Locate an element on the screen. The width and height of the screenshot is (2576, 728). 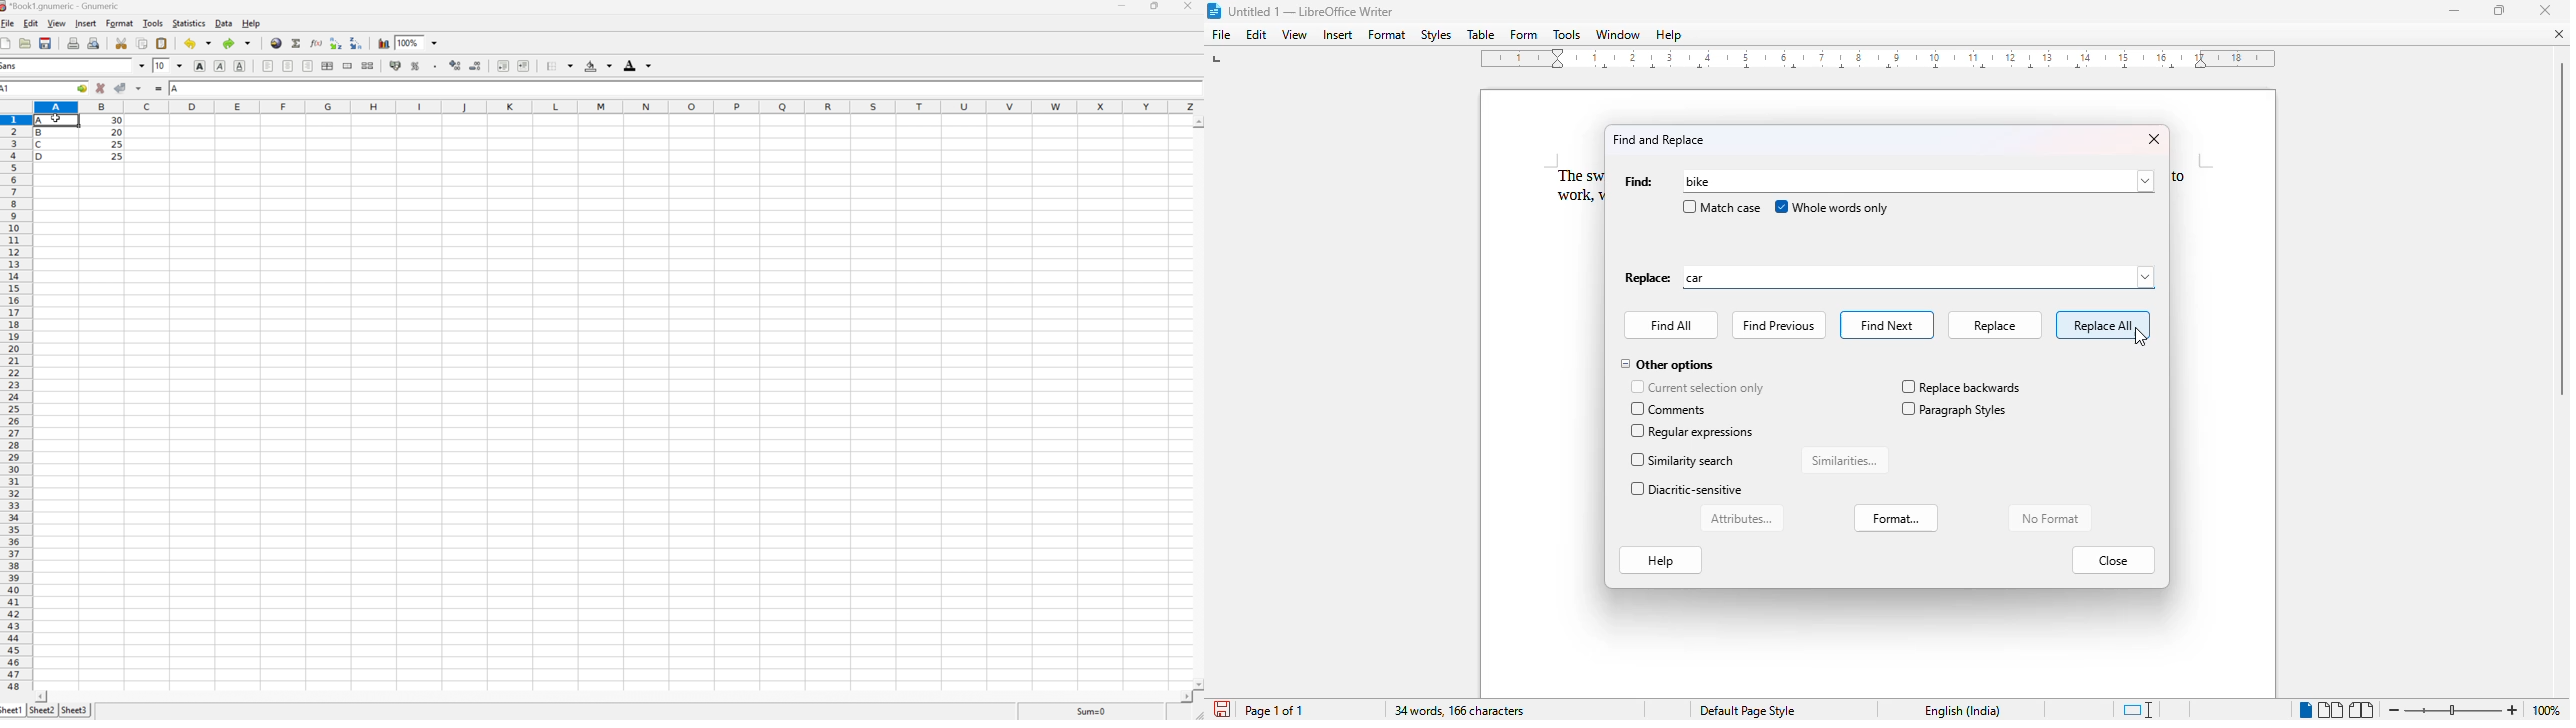
cursor is located at coordinates (1977, 209).